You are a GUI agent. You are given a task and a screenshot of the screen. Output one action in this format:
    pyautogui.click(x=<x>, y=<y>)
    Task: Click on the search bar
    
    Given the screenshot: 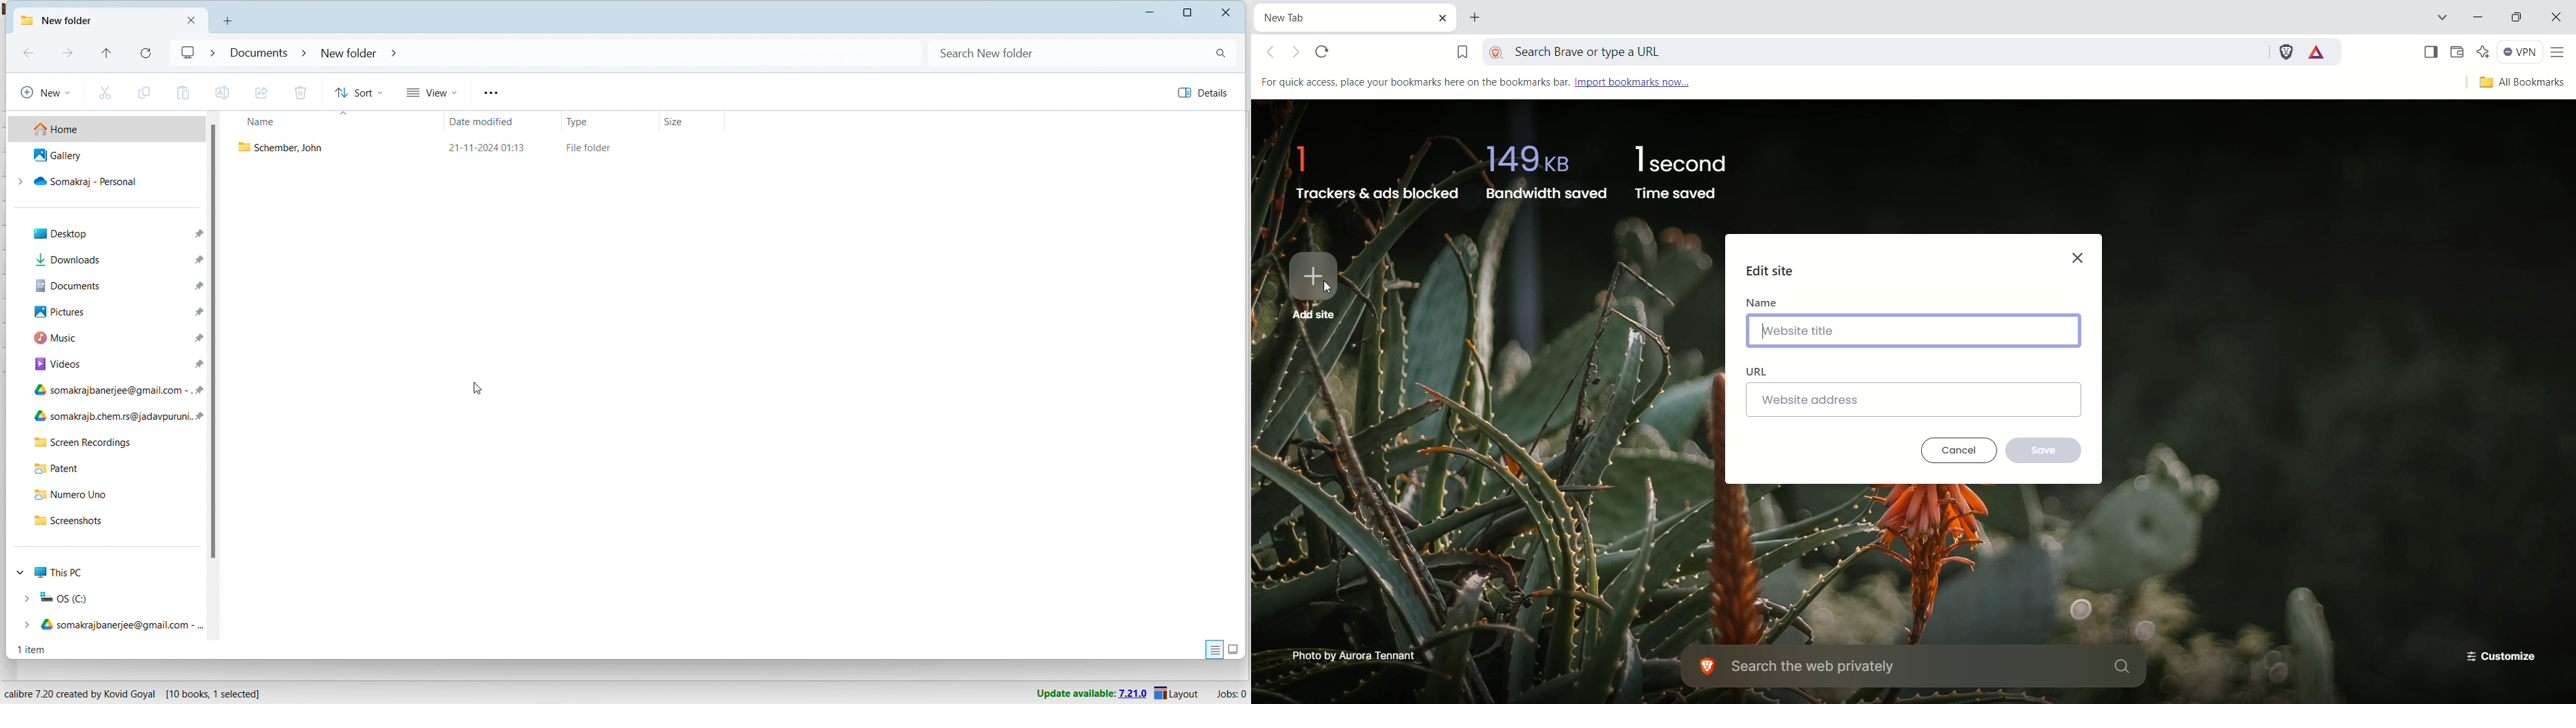 What is the action you would take?
    pyautogui.click(x=1078, y=51)
    